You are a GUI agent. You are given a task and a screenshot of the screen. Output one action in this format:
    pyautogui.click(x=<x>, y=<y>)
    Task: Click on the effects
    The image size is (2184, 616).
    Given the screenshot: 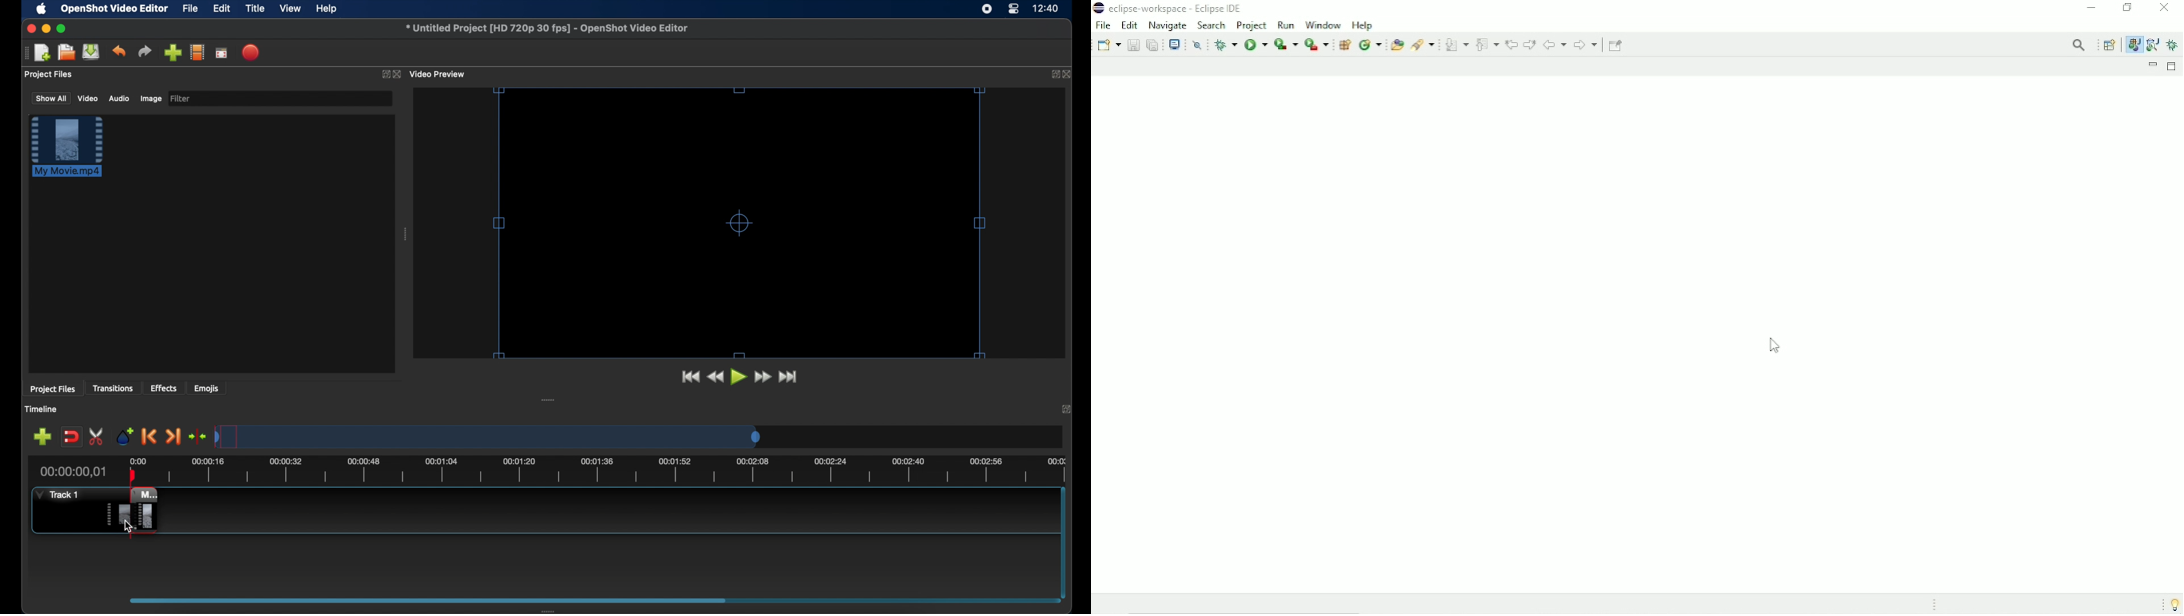 What is the action you would take?
    pyautogui.click(x=164, y=388)
    